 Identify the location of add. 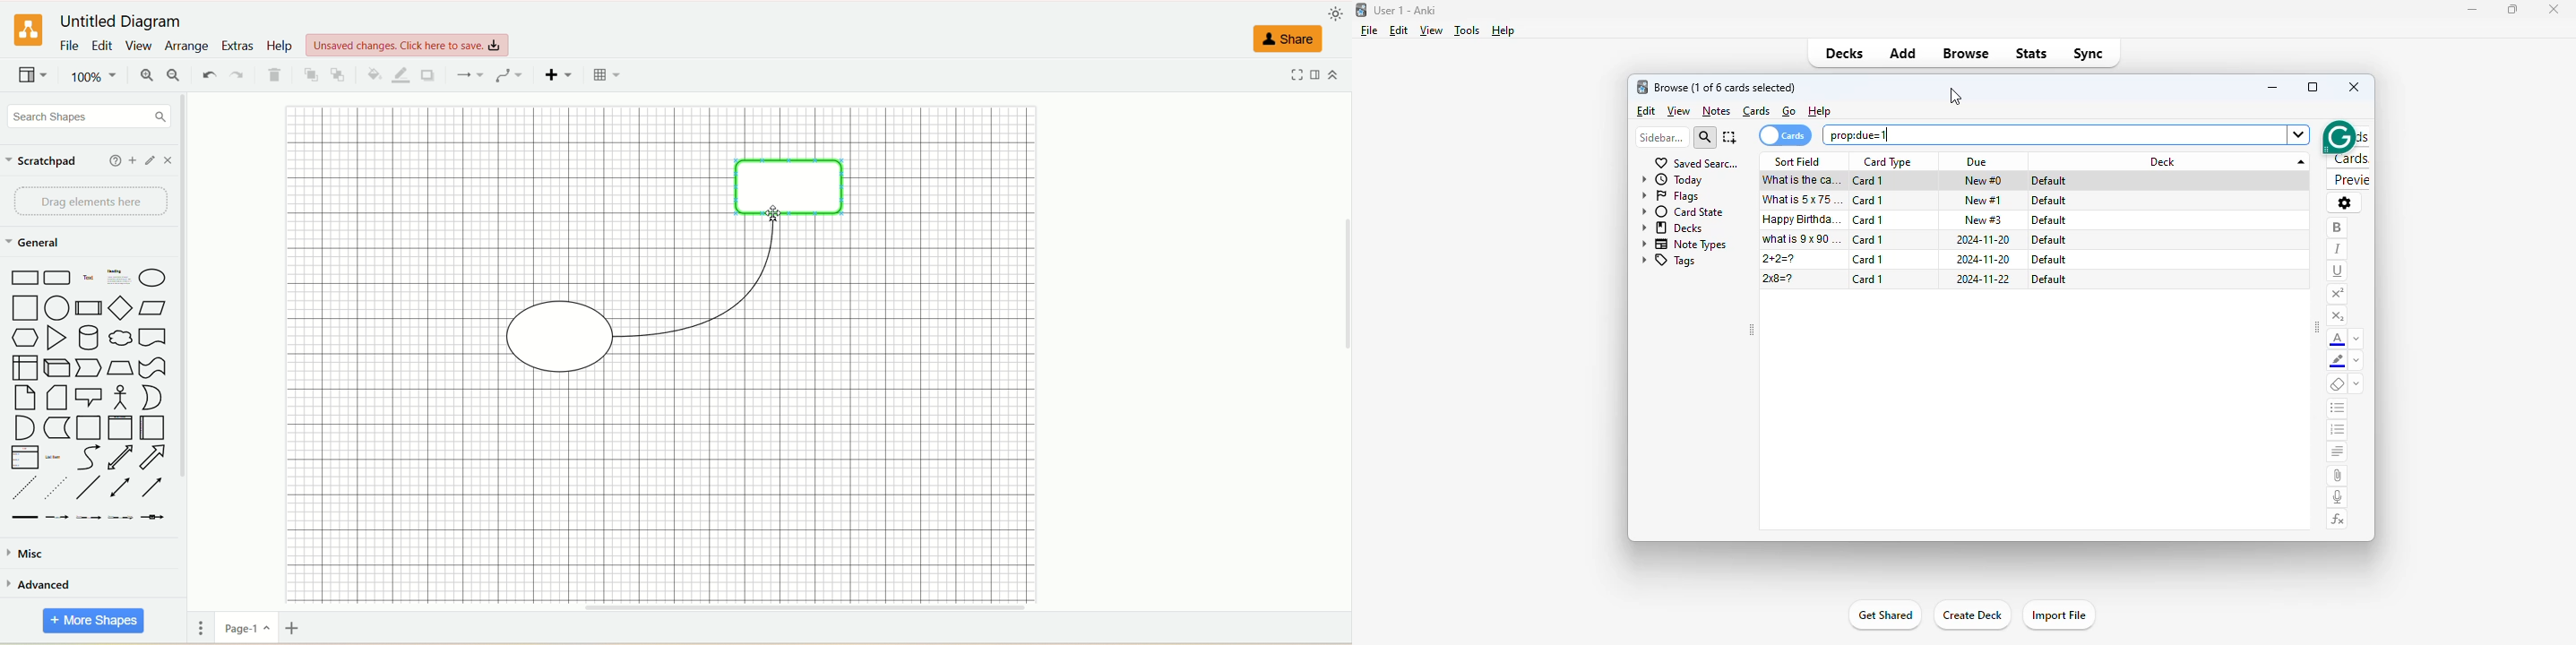
(132, 161).